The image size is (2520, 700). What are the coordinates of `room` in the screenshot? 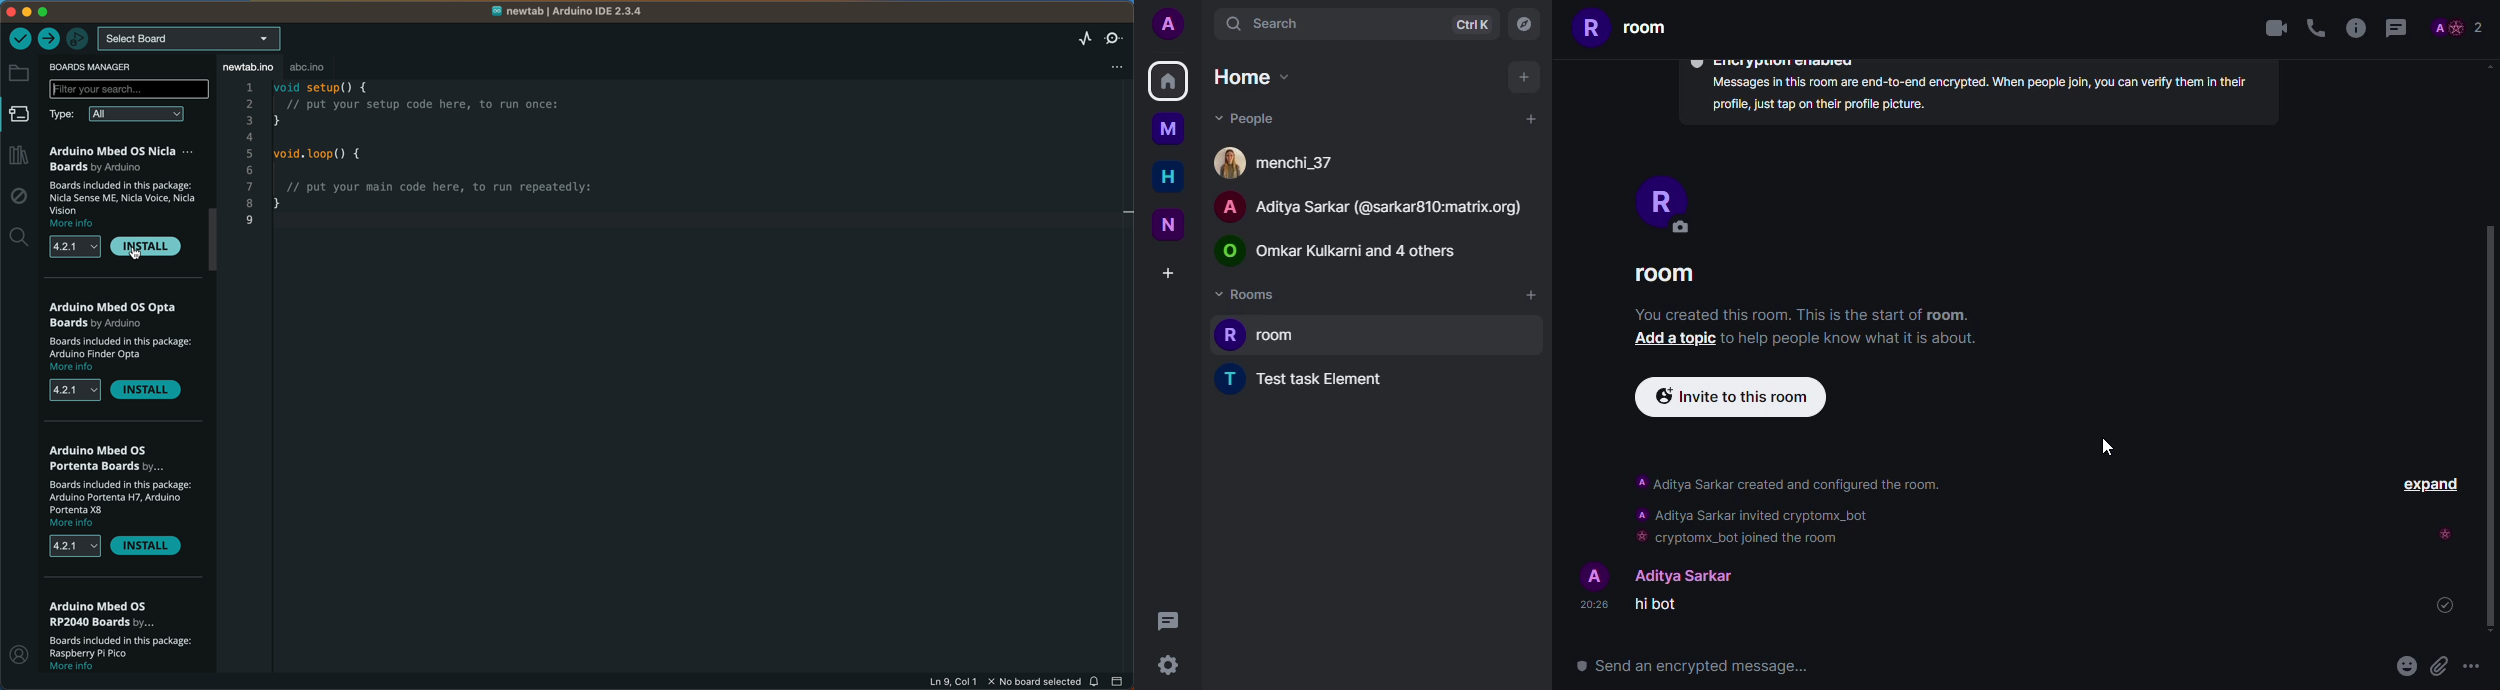 It's located at (1263, 331).